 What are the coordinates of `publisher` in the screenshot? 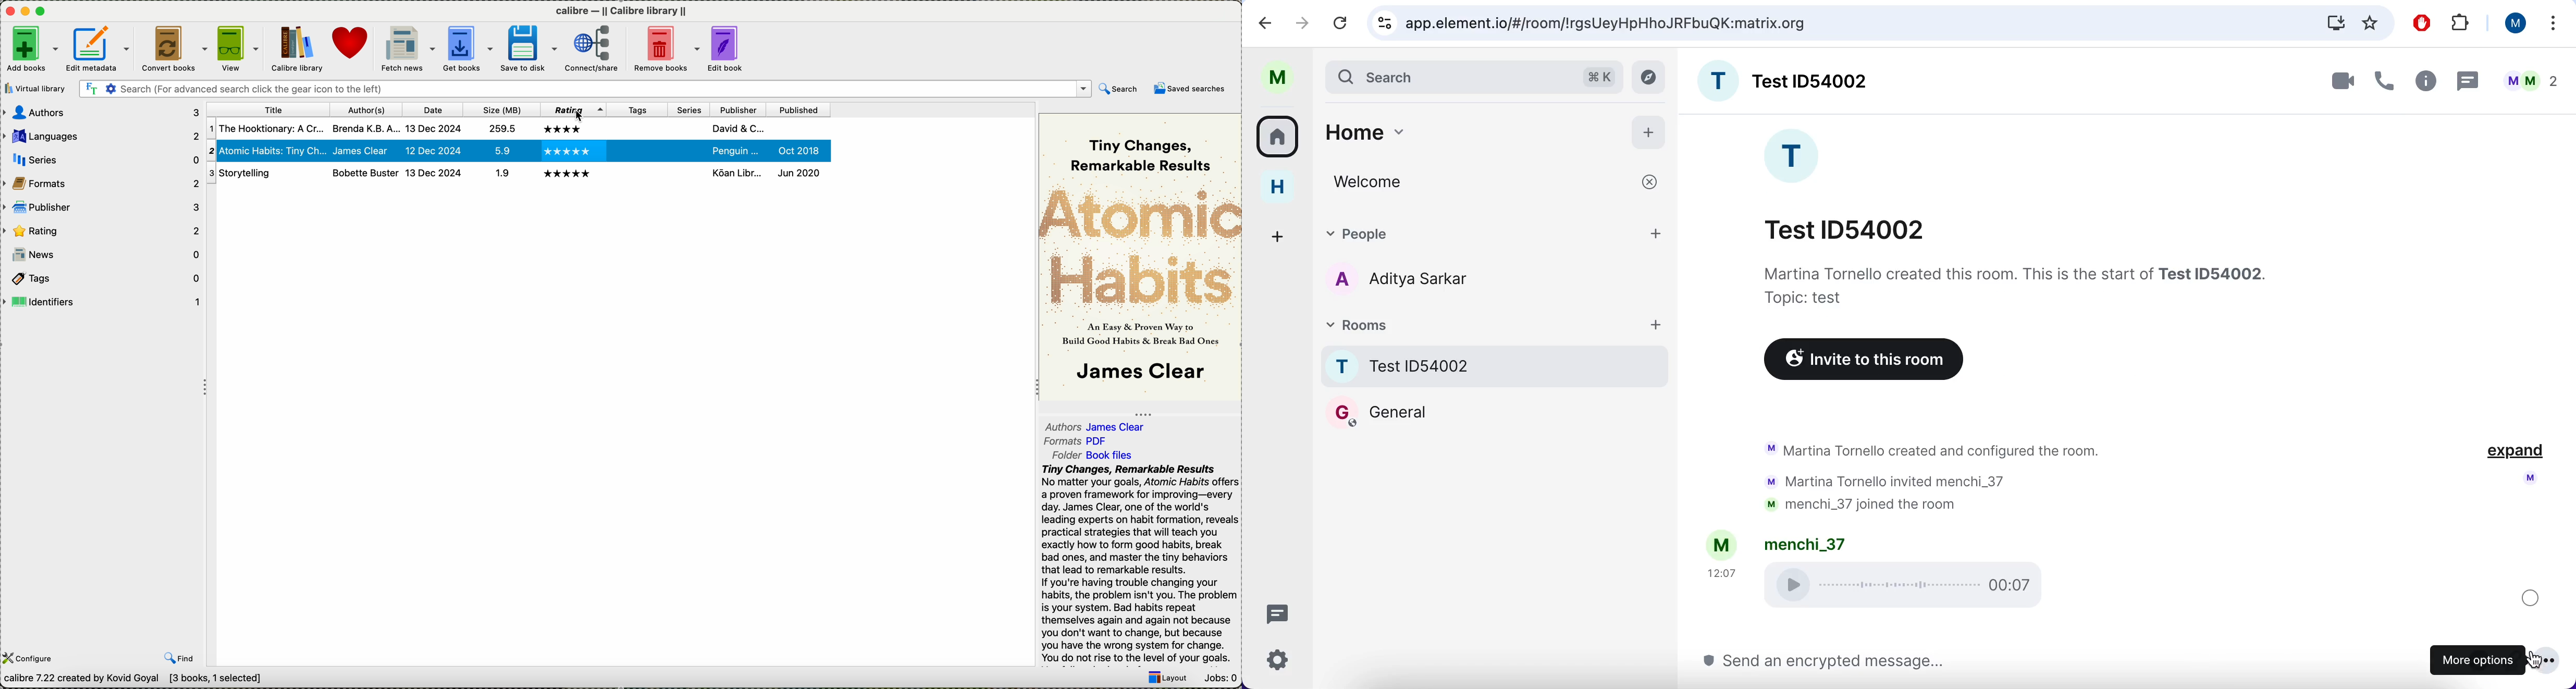 It's located at (101, 207).